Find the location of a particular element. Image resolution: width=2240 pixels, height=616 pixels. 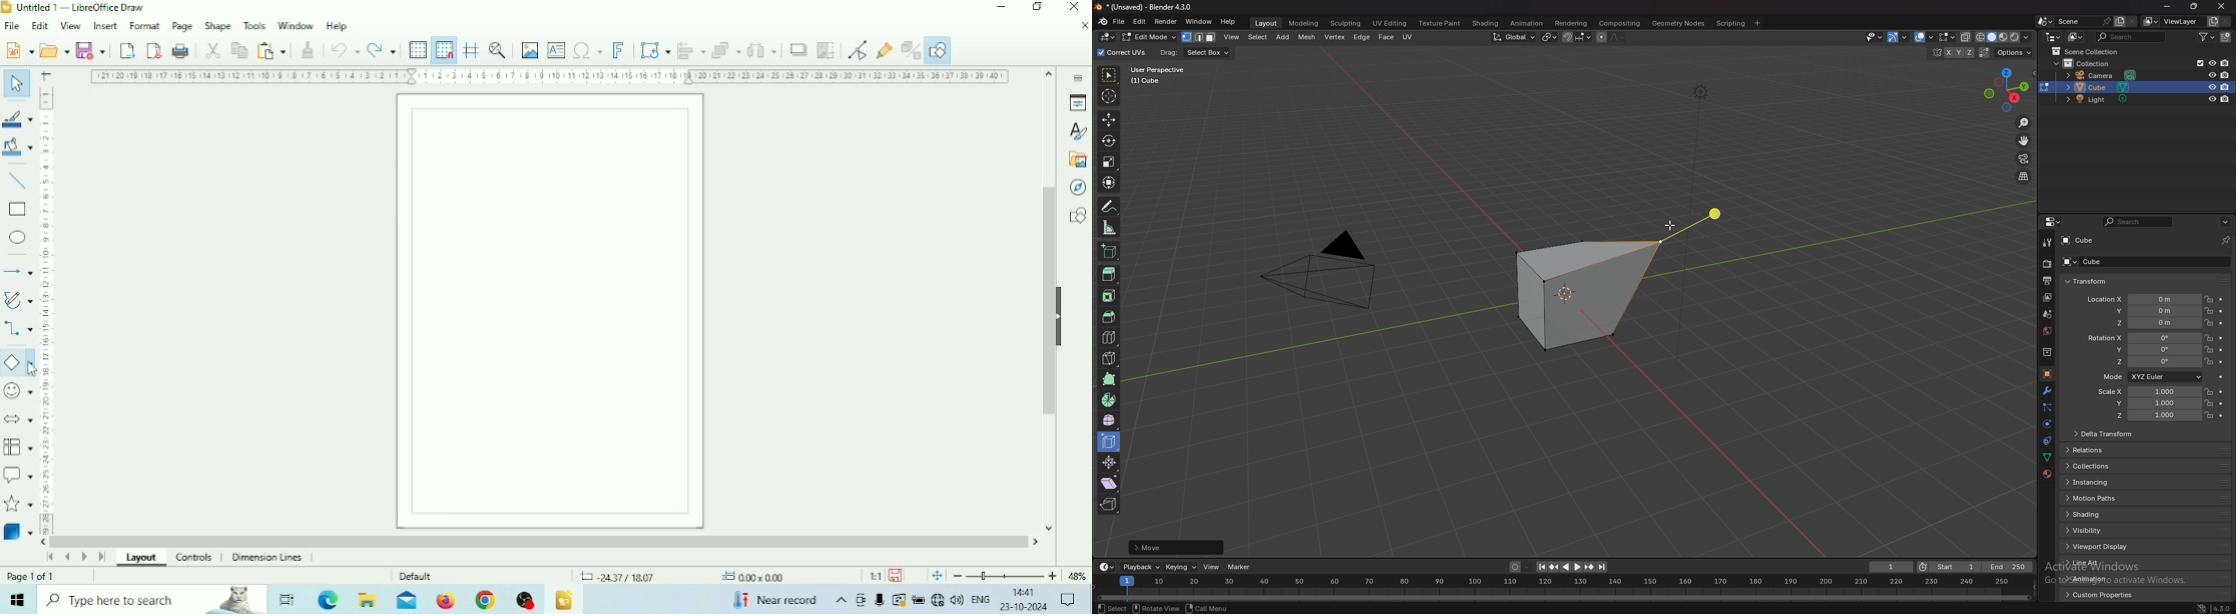

disable in render is located at coordinates (2226, 63).